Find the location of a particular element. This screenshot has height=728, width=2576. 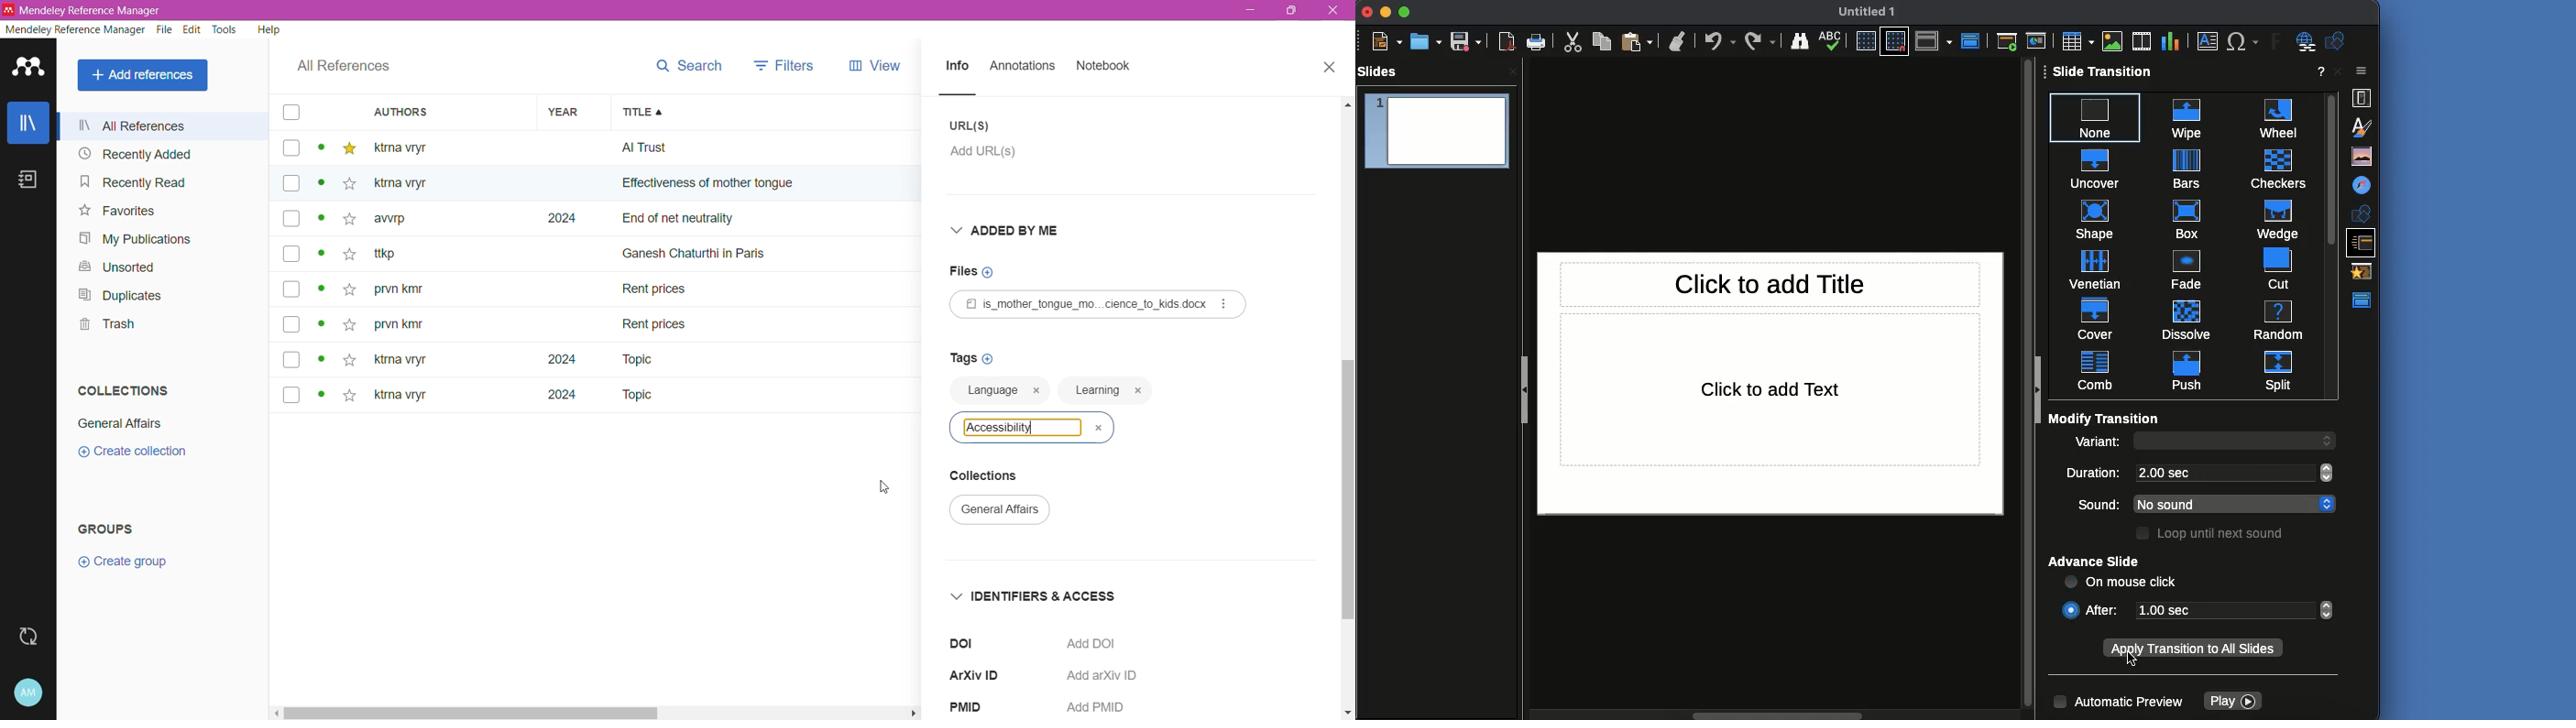

create collection is located at coordinates (143, 456).